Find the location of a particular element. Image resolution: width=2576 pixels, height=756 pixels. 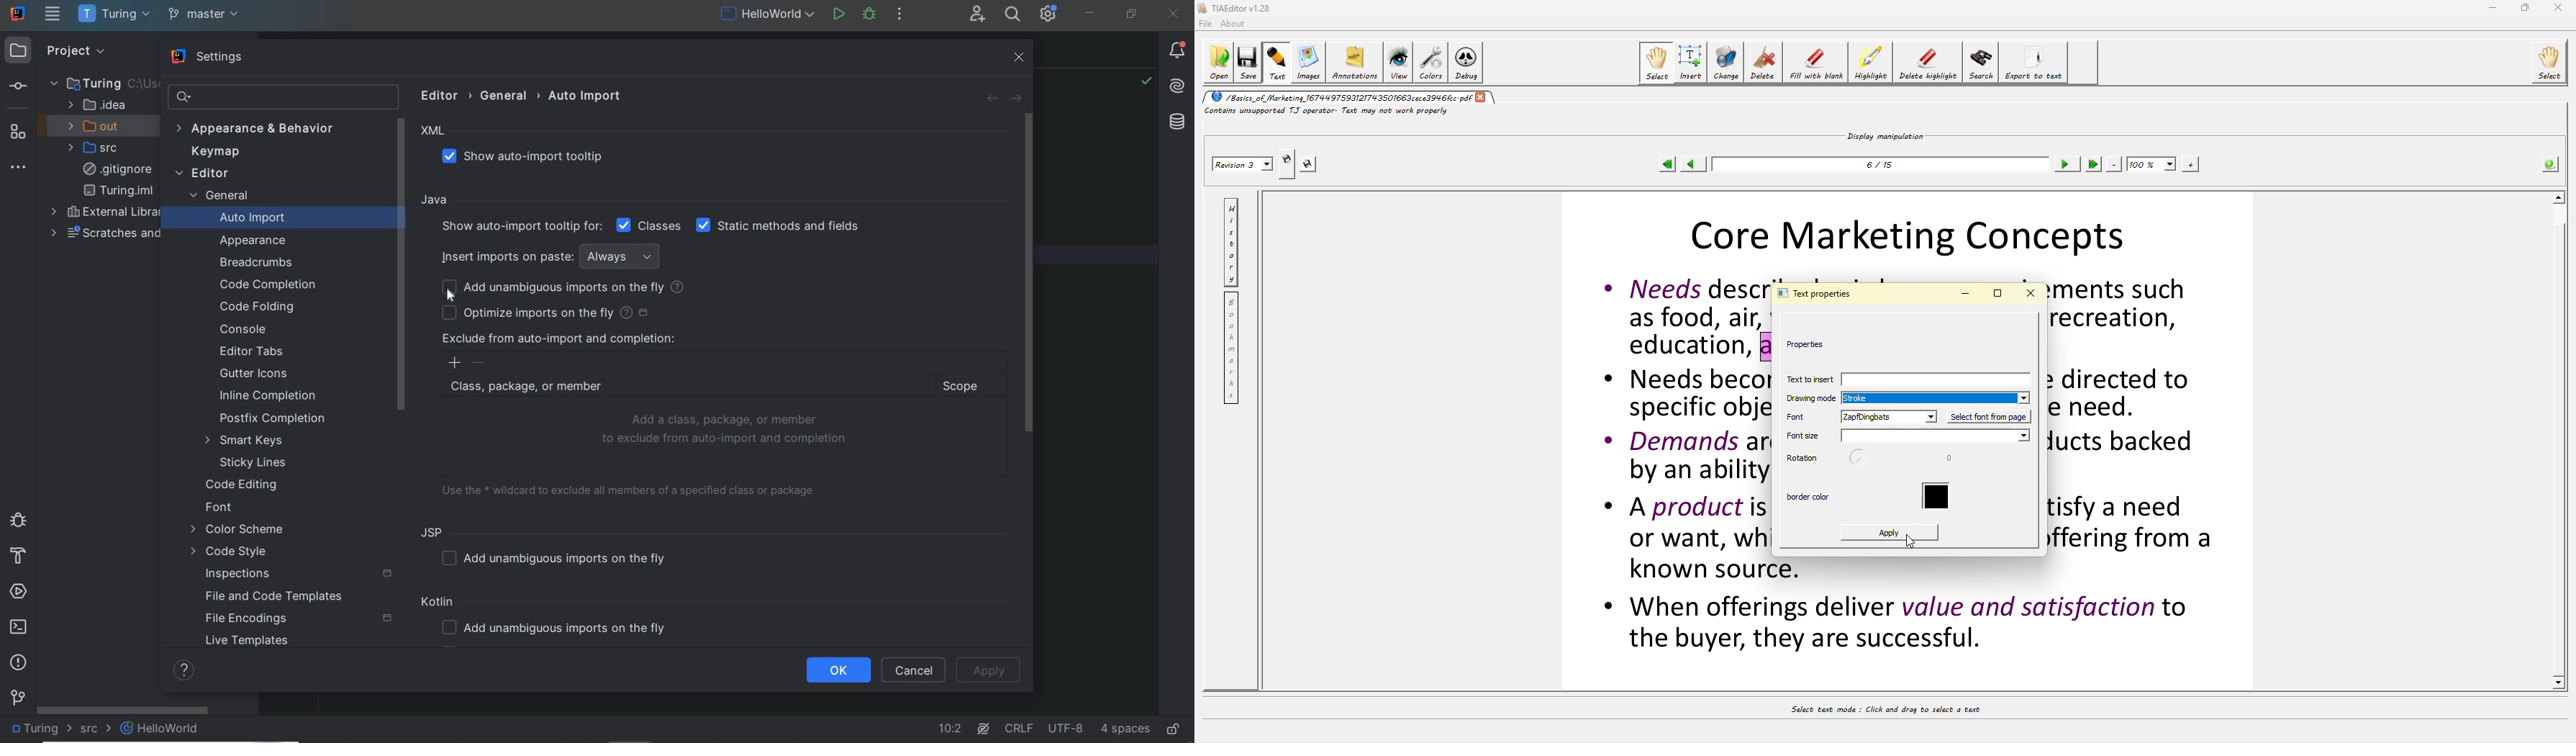

KOTLIN is located at coordinates (440, 604).